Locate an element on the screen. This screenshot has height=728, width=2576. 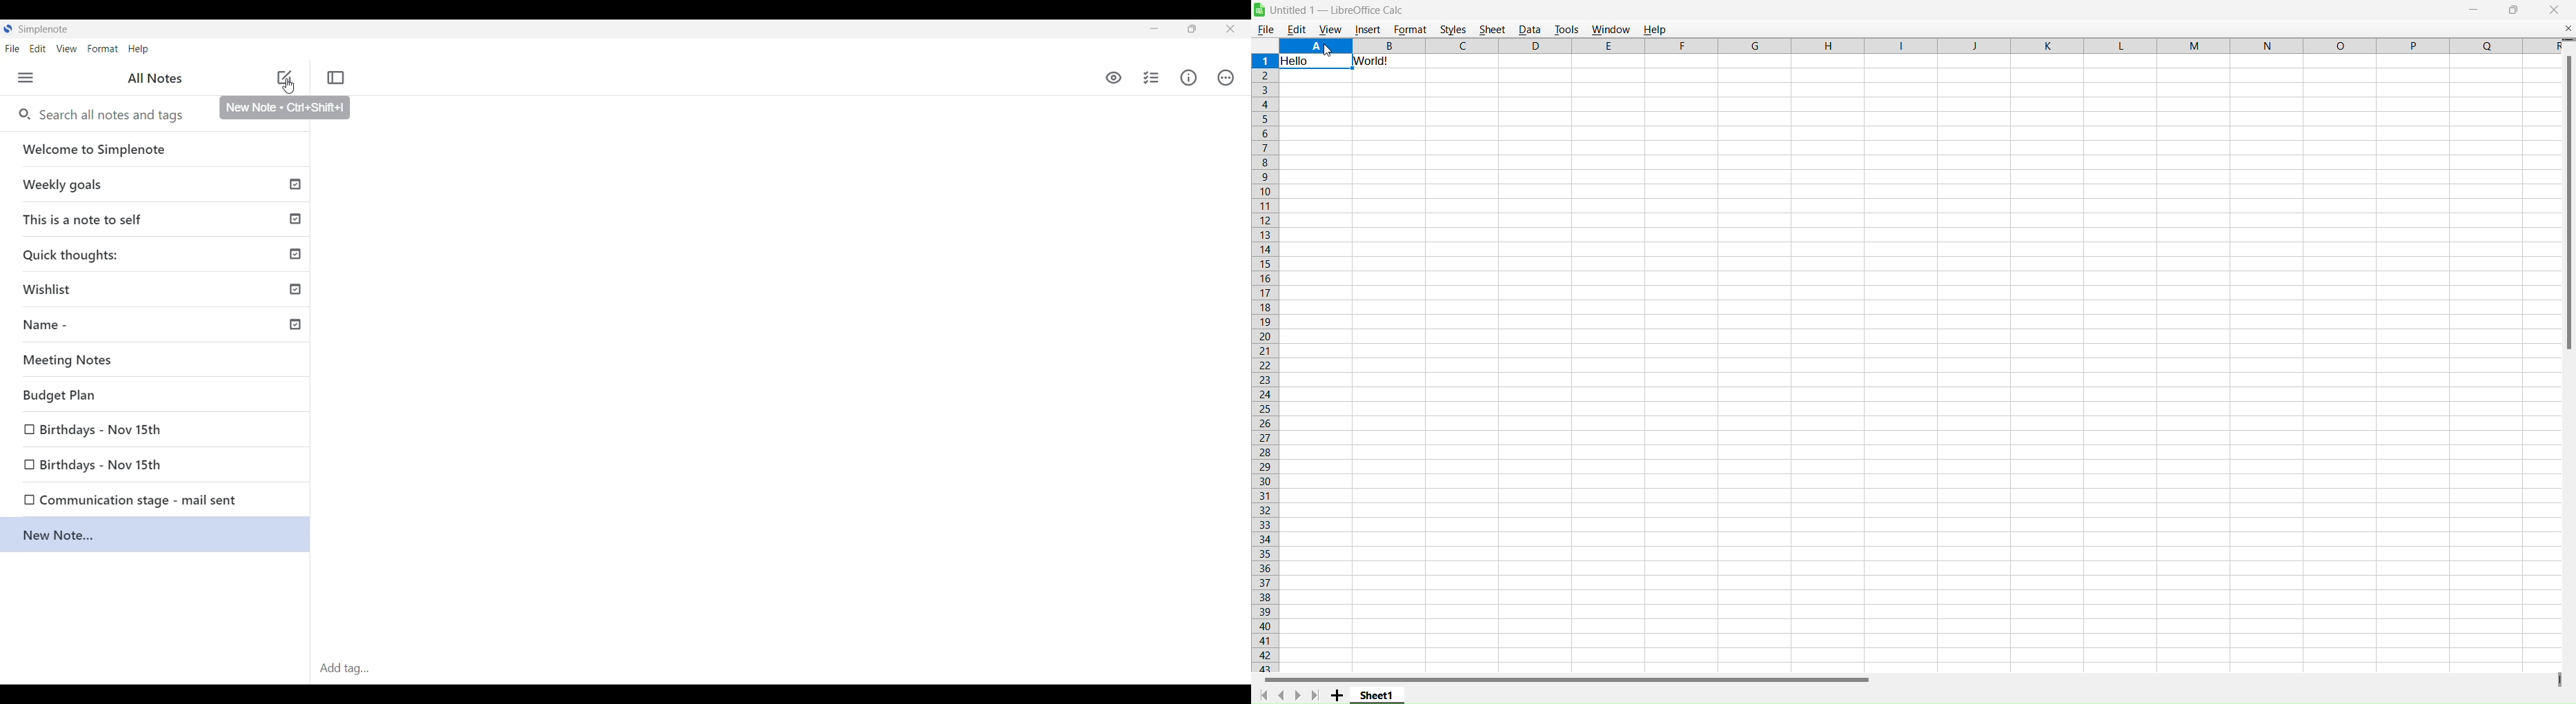
Vertical Scroll bar is located at coordinates (2567, 197).